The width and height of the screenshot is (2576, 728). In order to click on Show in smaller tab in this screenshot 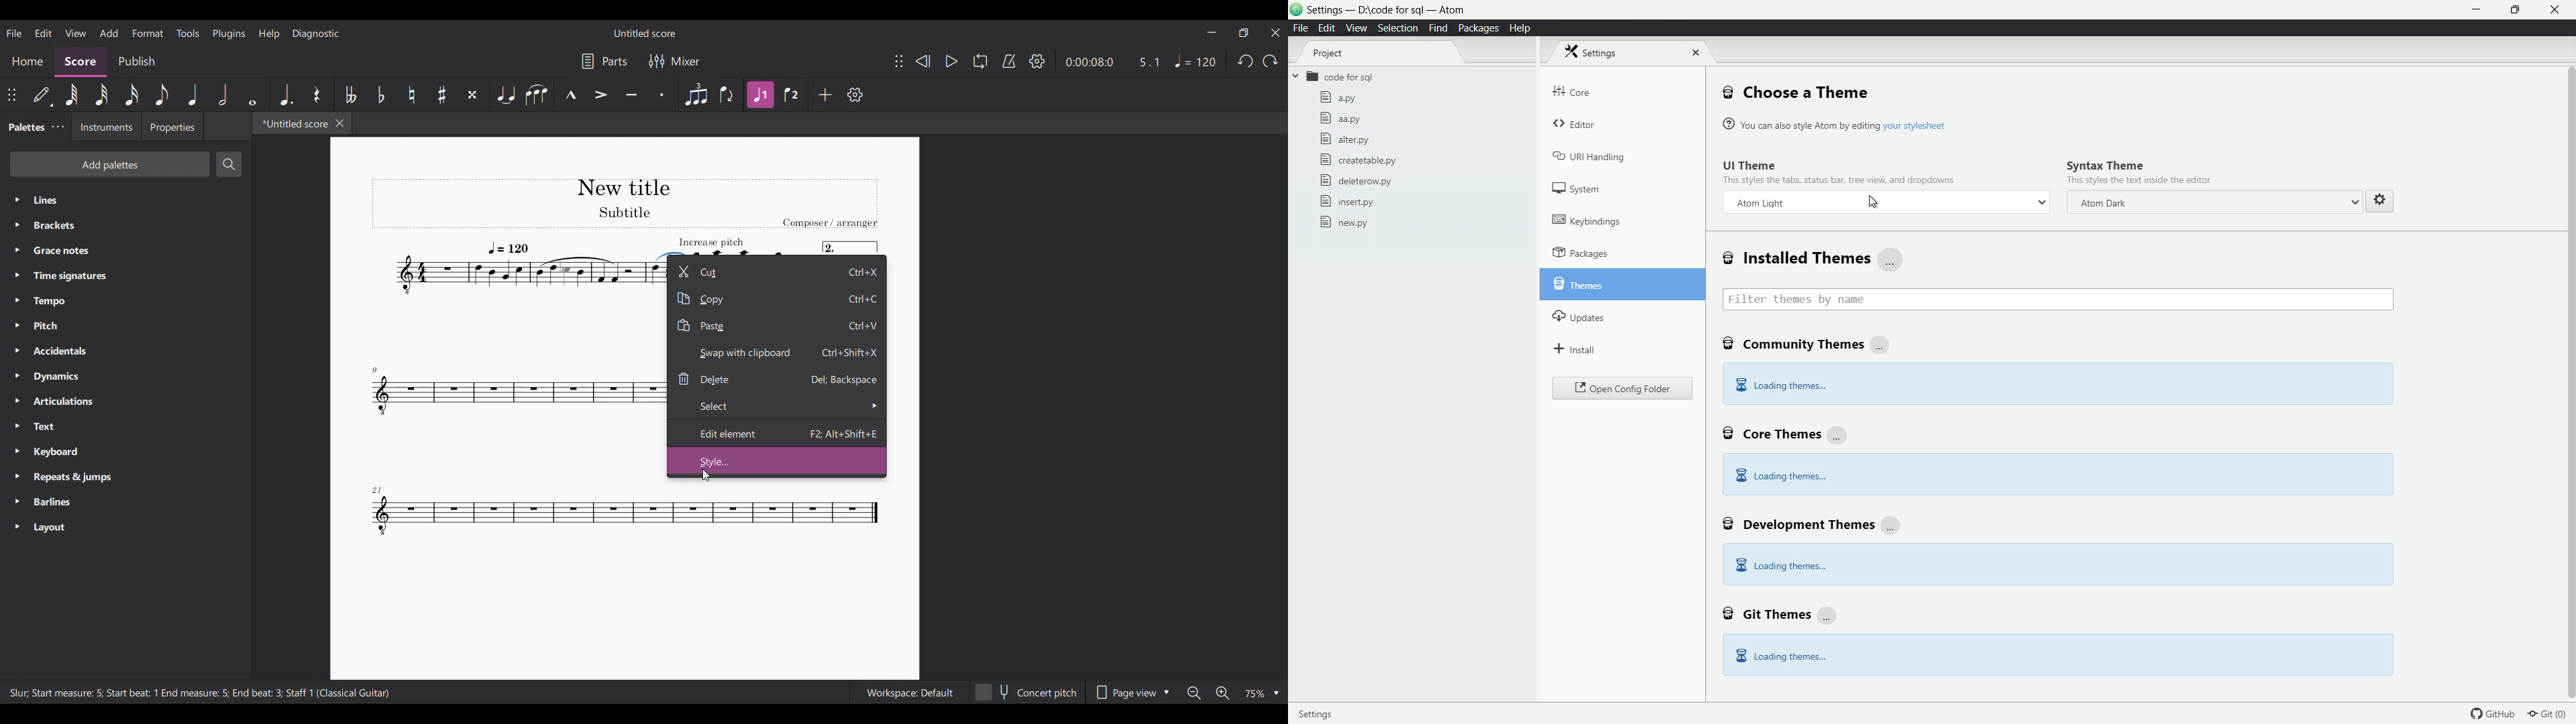, I will do `click(1244, 33)`.